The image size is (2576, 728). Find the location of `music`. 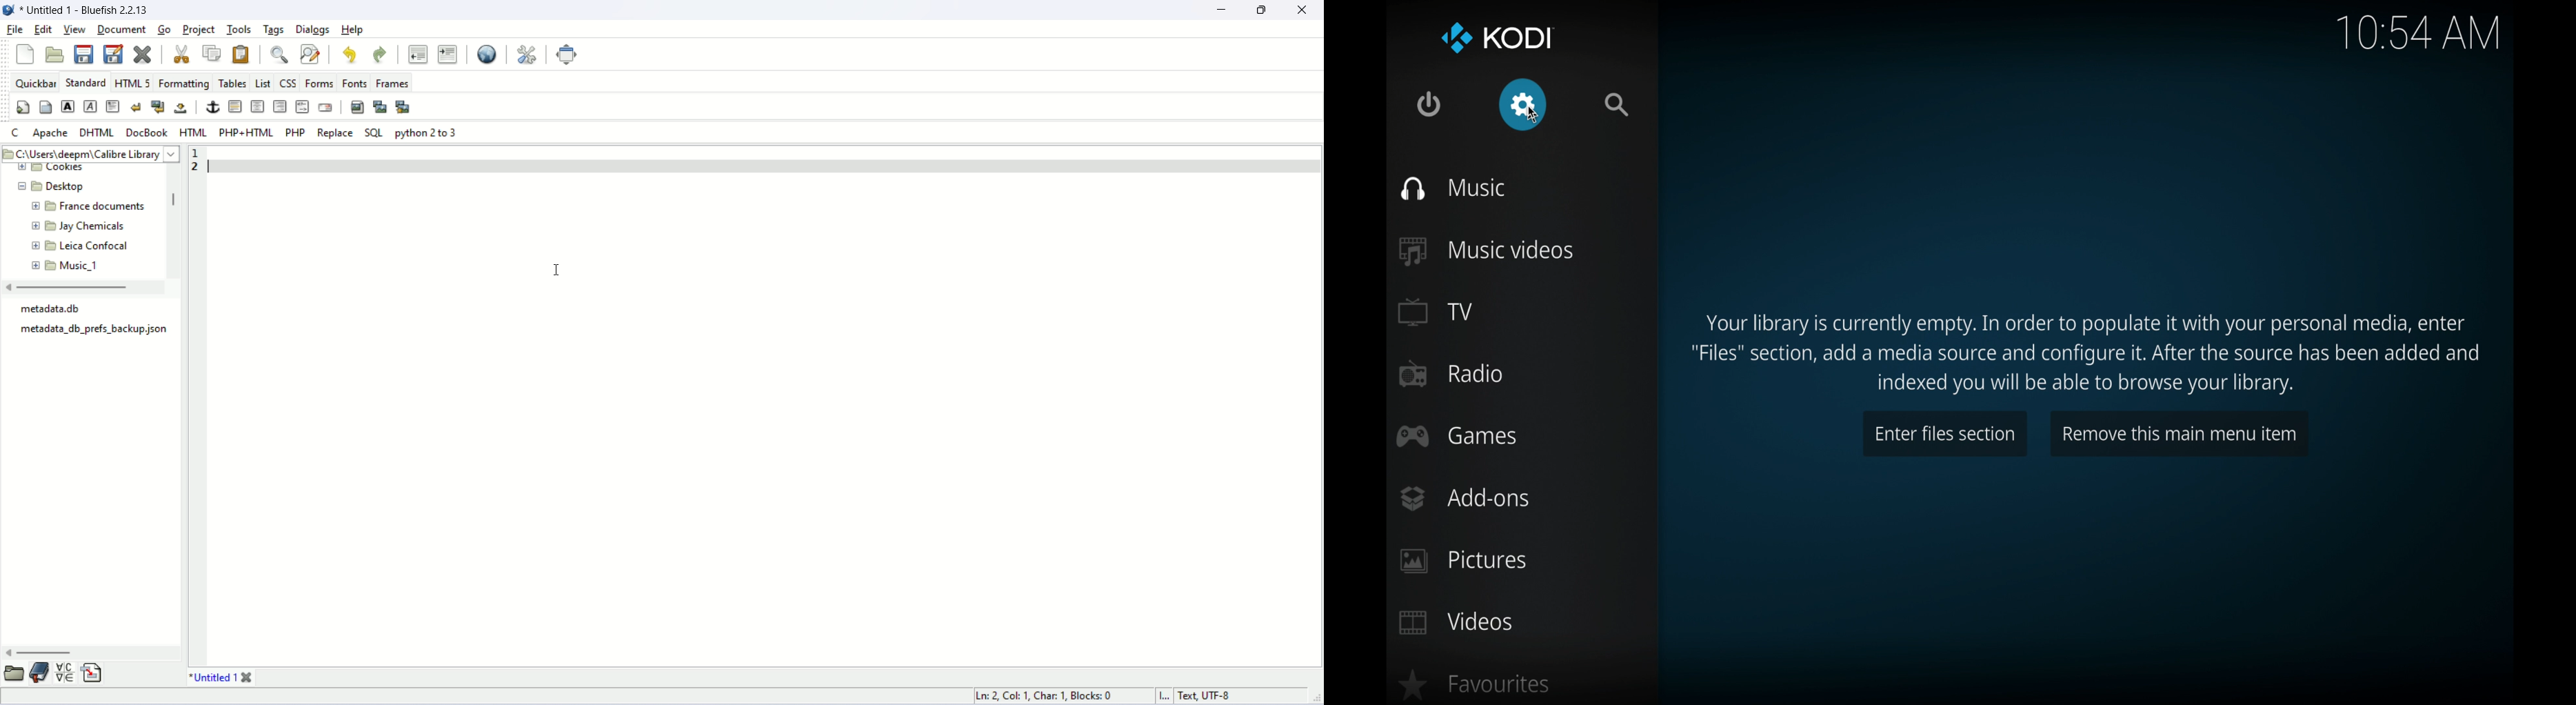

music is located at coordinates (1454, 189).